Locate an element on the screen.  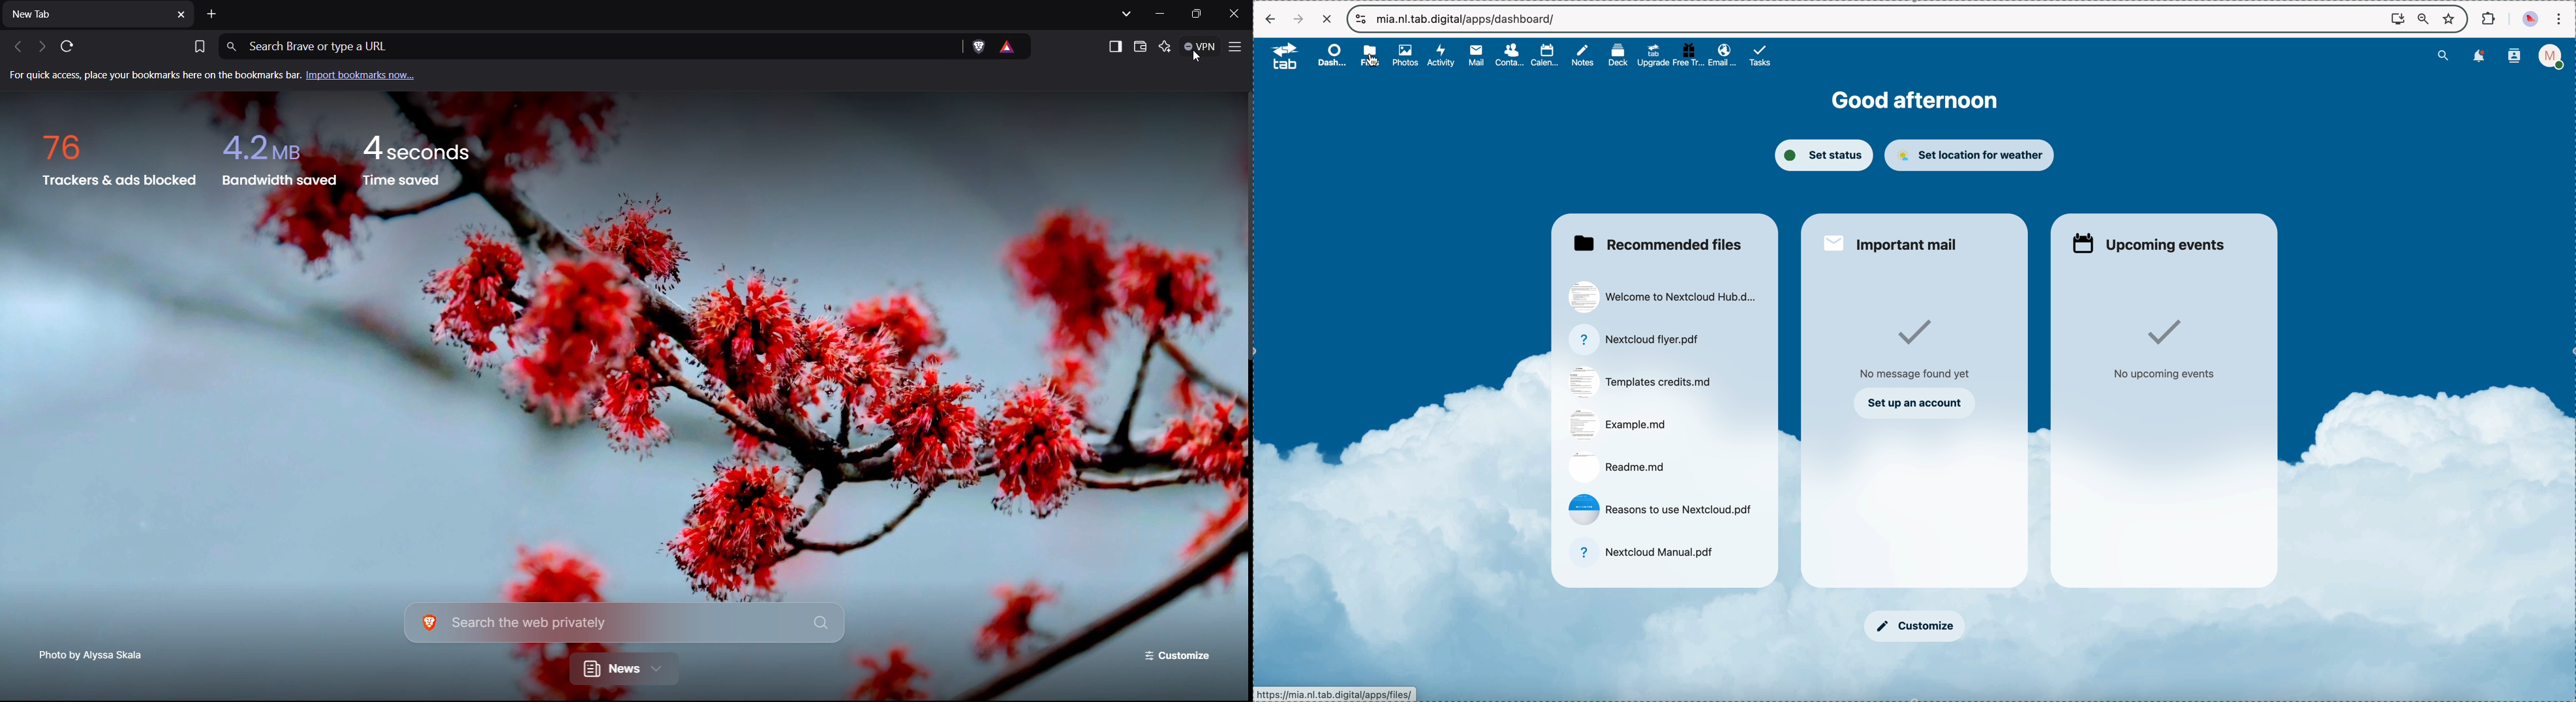
upcoming events is located at coordinates (2149, 241).